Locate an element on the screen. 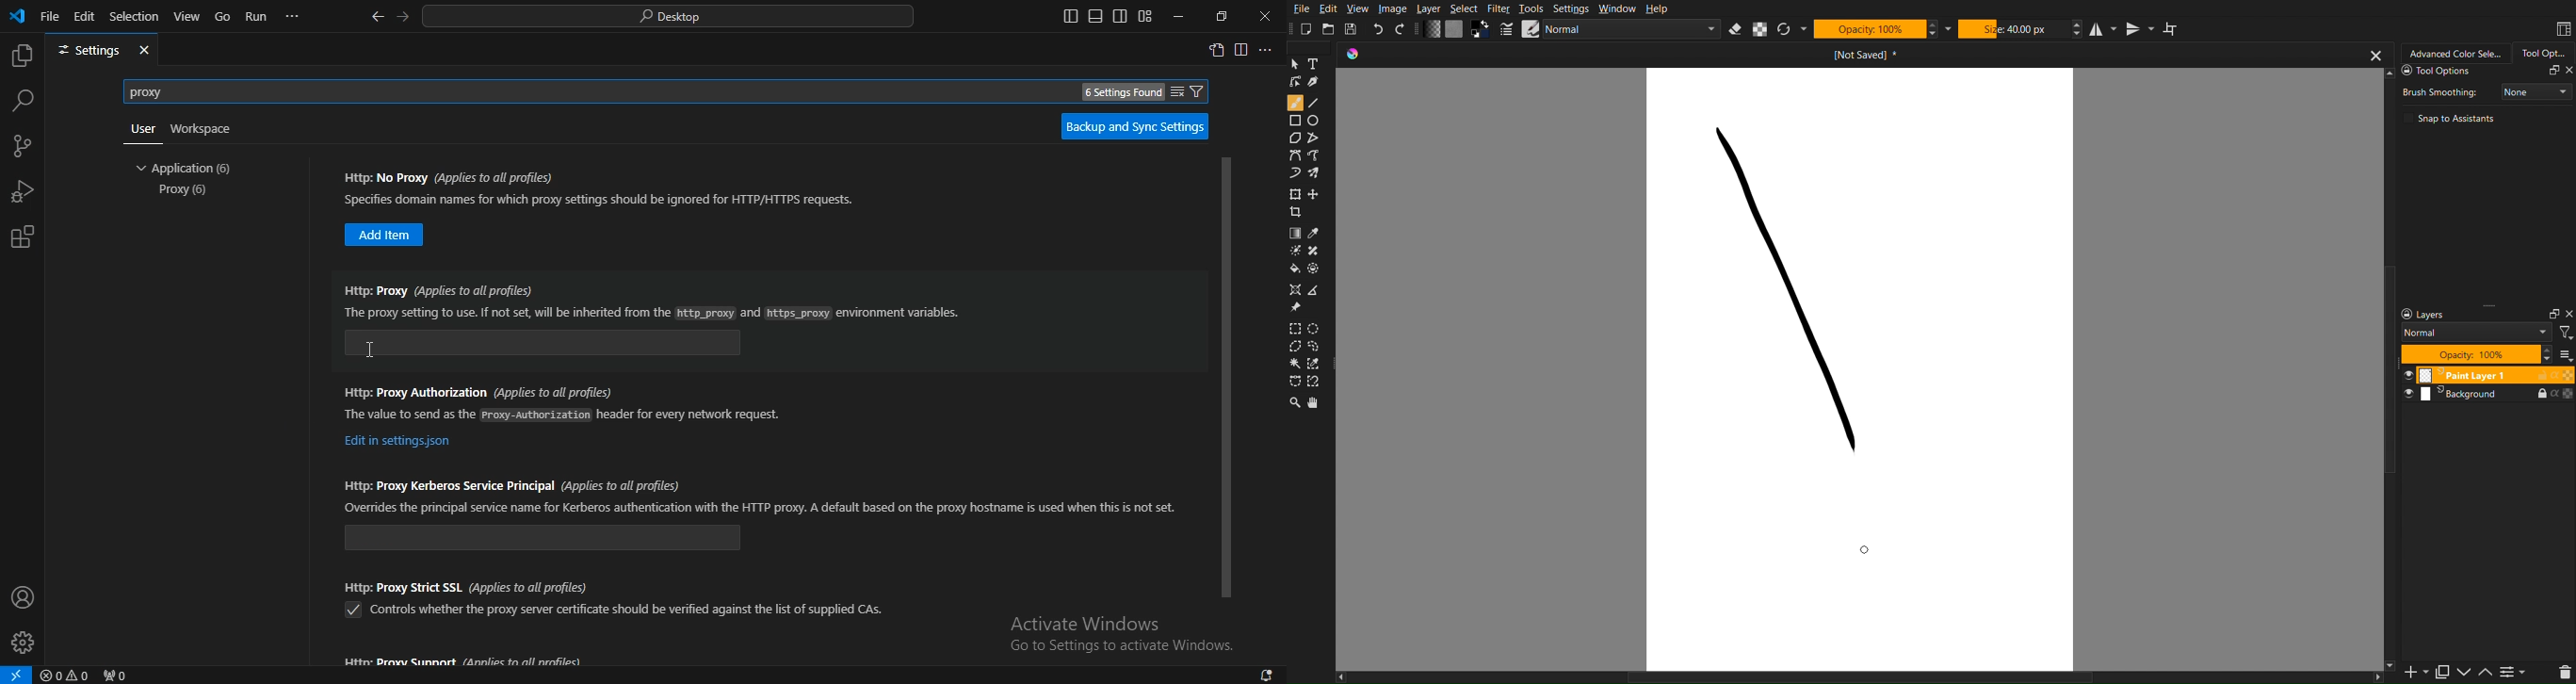 This screenshot has height=700, width=2576. Line is located at coordinates (1320, 103).